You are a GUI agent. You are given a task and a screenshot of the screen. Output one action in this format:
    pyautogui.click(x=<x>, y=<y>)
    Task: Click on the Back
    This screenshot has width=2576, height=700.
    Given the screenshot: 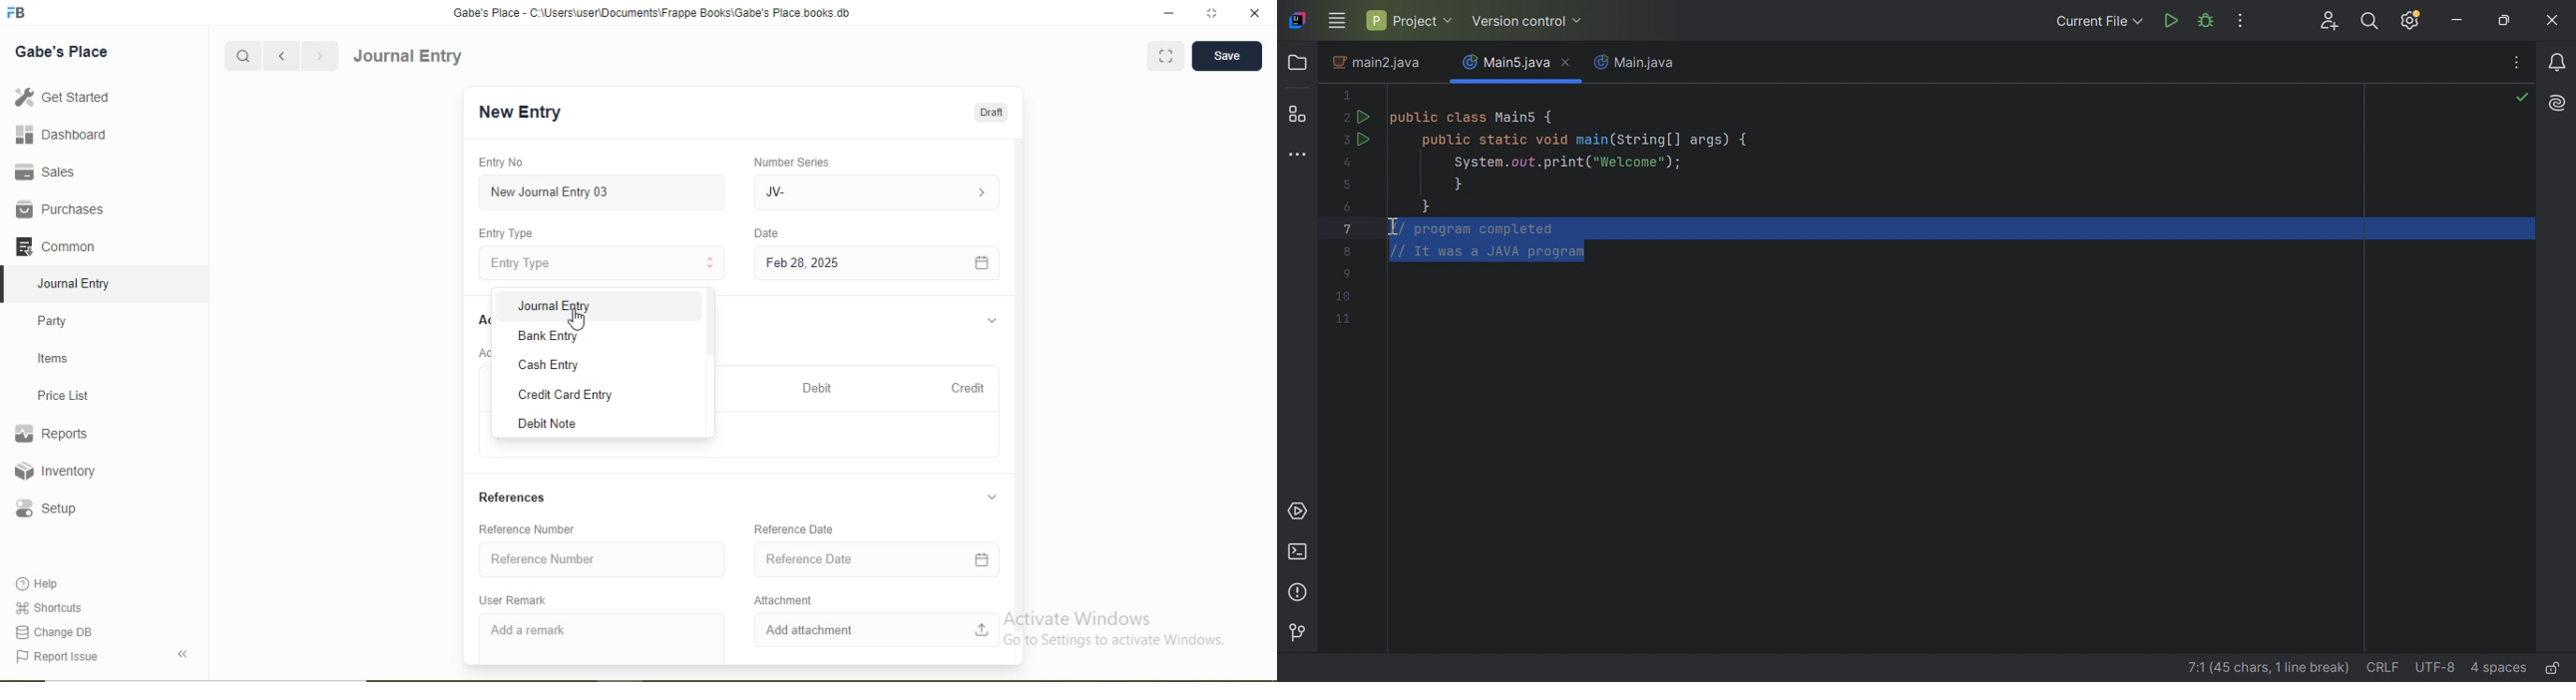 What is the action you would take?
    pyautogui.click(x=182, y=654)
    